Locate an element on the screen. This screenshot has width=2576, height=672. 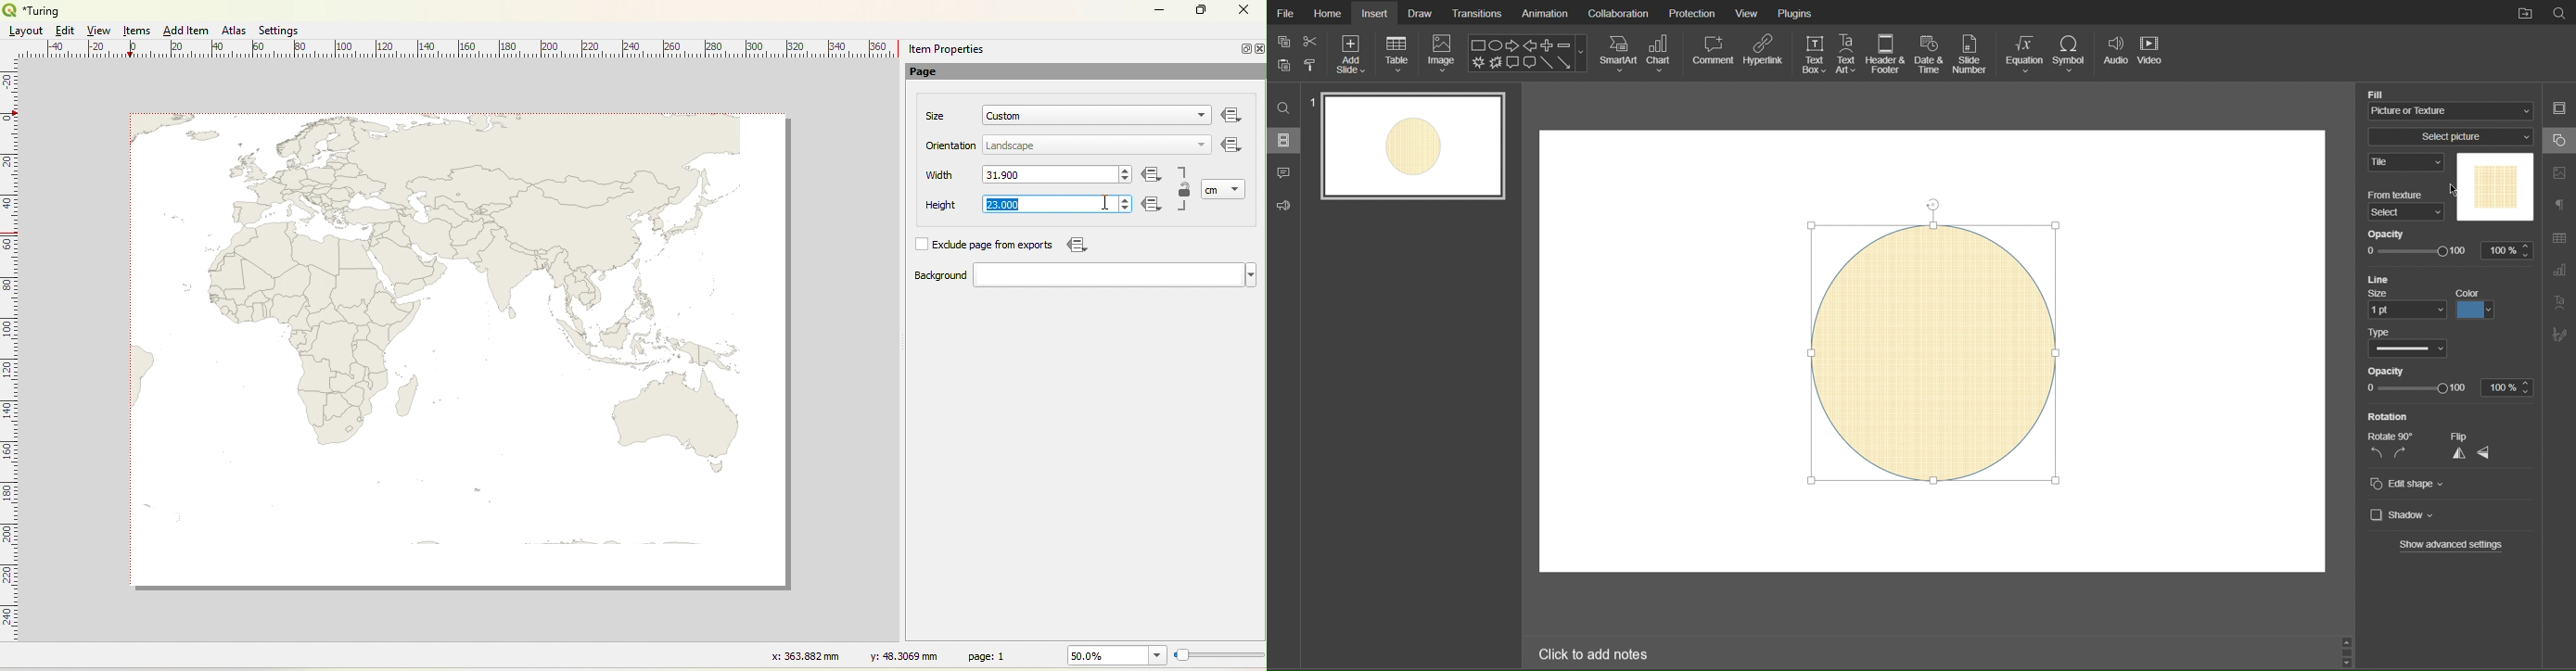
Protection is located at coordinates (1693, 12).